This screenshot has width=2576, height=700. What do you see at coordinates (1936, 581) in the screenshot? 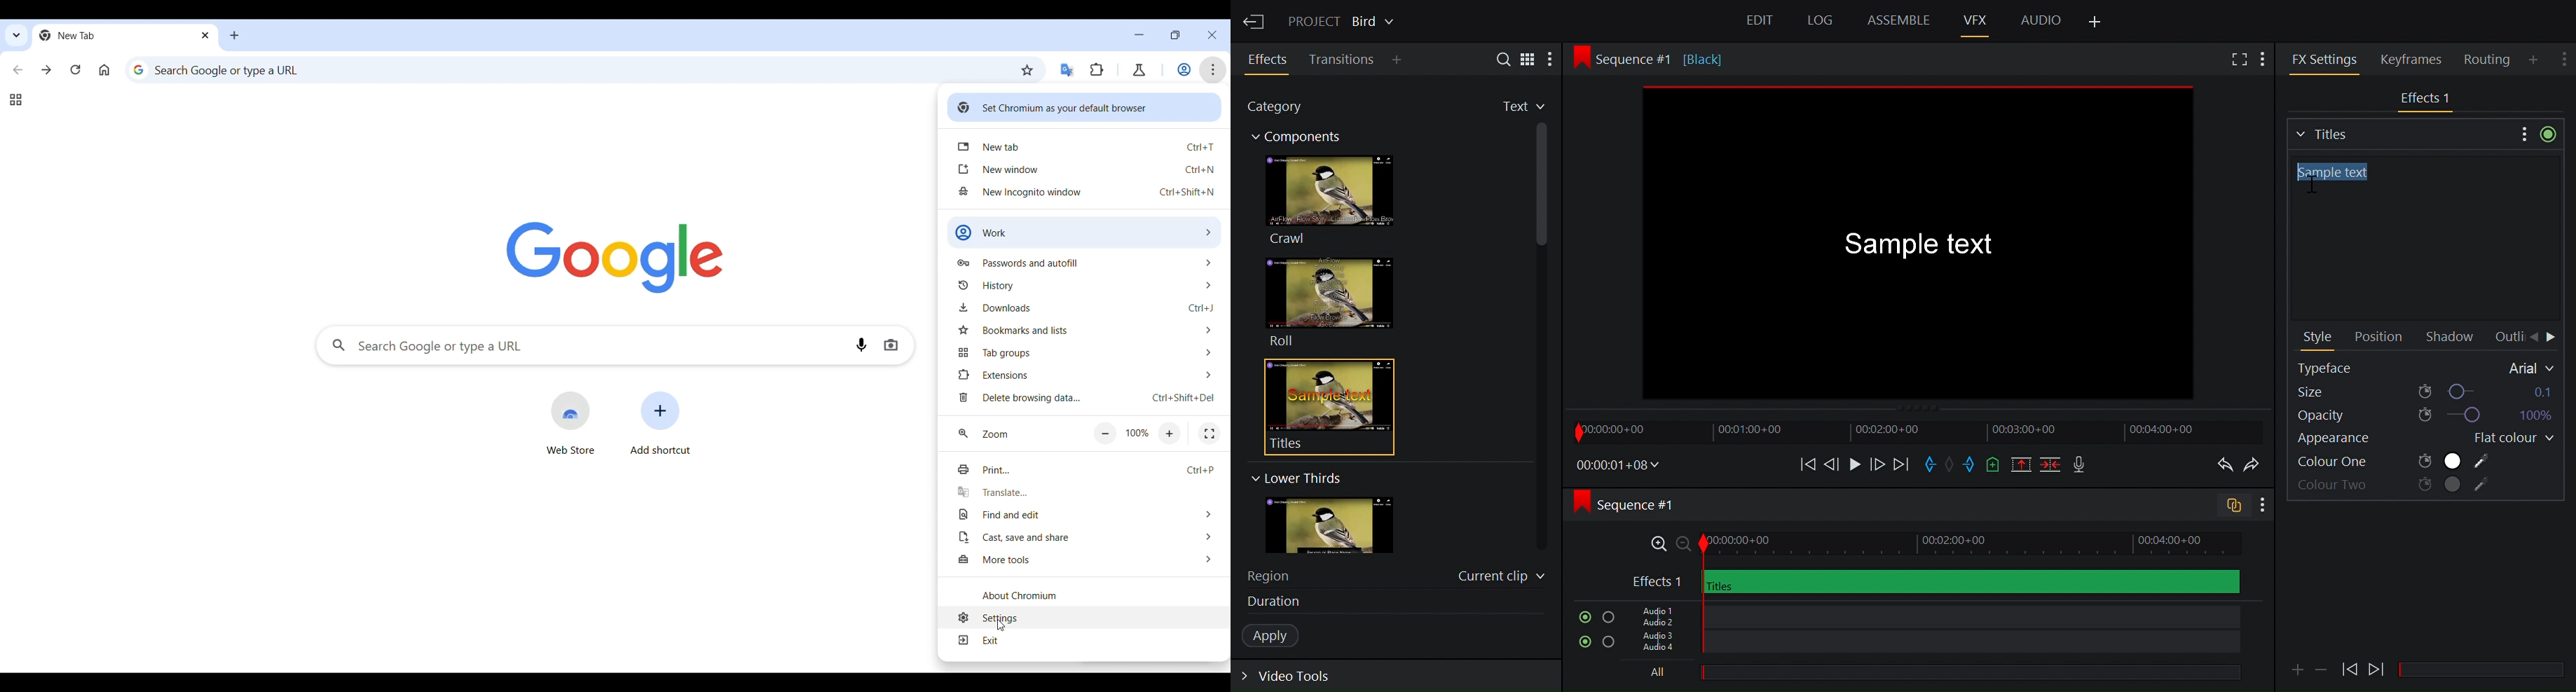
I see `Video Track Effects` at bounding box center [1936, 581].